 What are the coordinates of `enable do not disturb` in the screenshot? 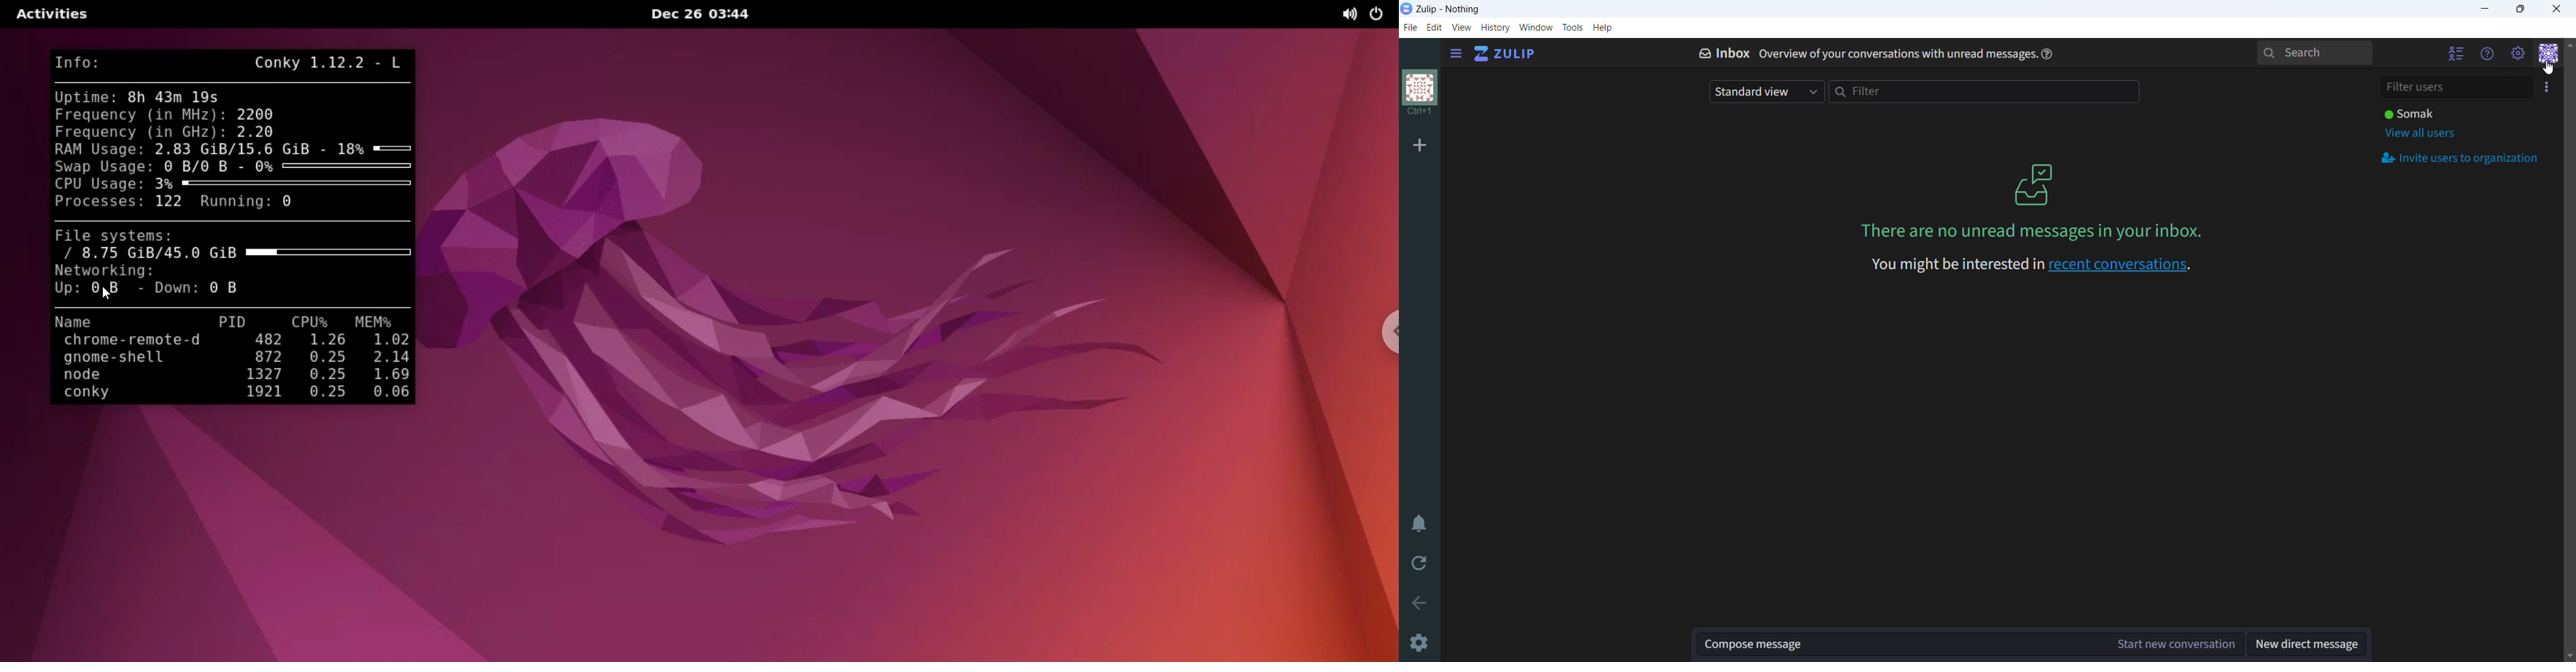 It's located at (1419, 523).